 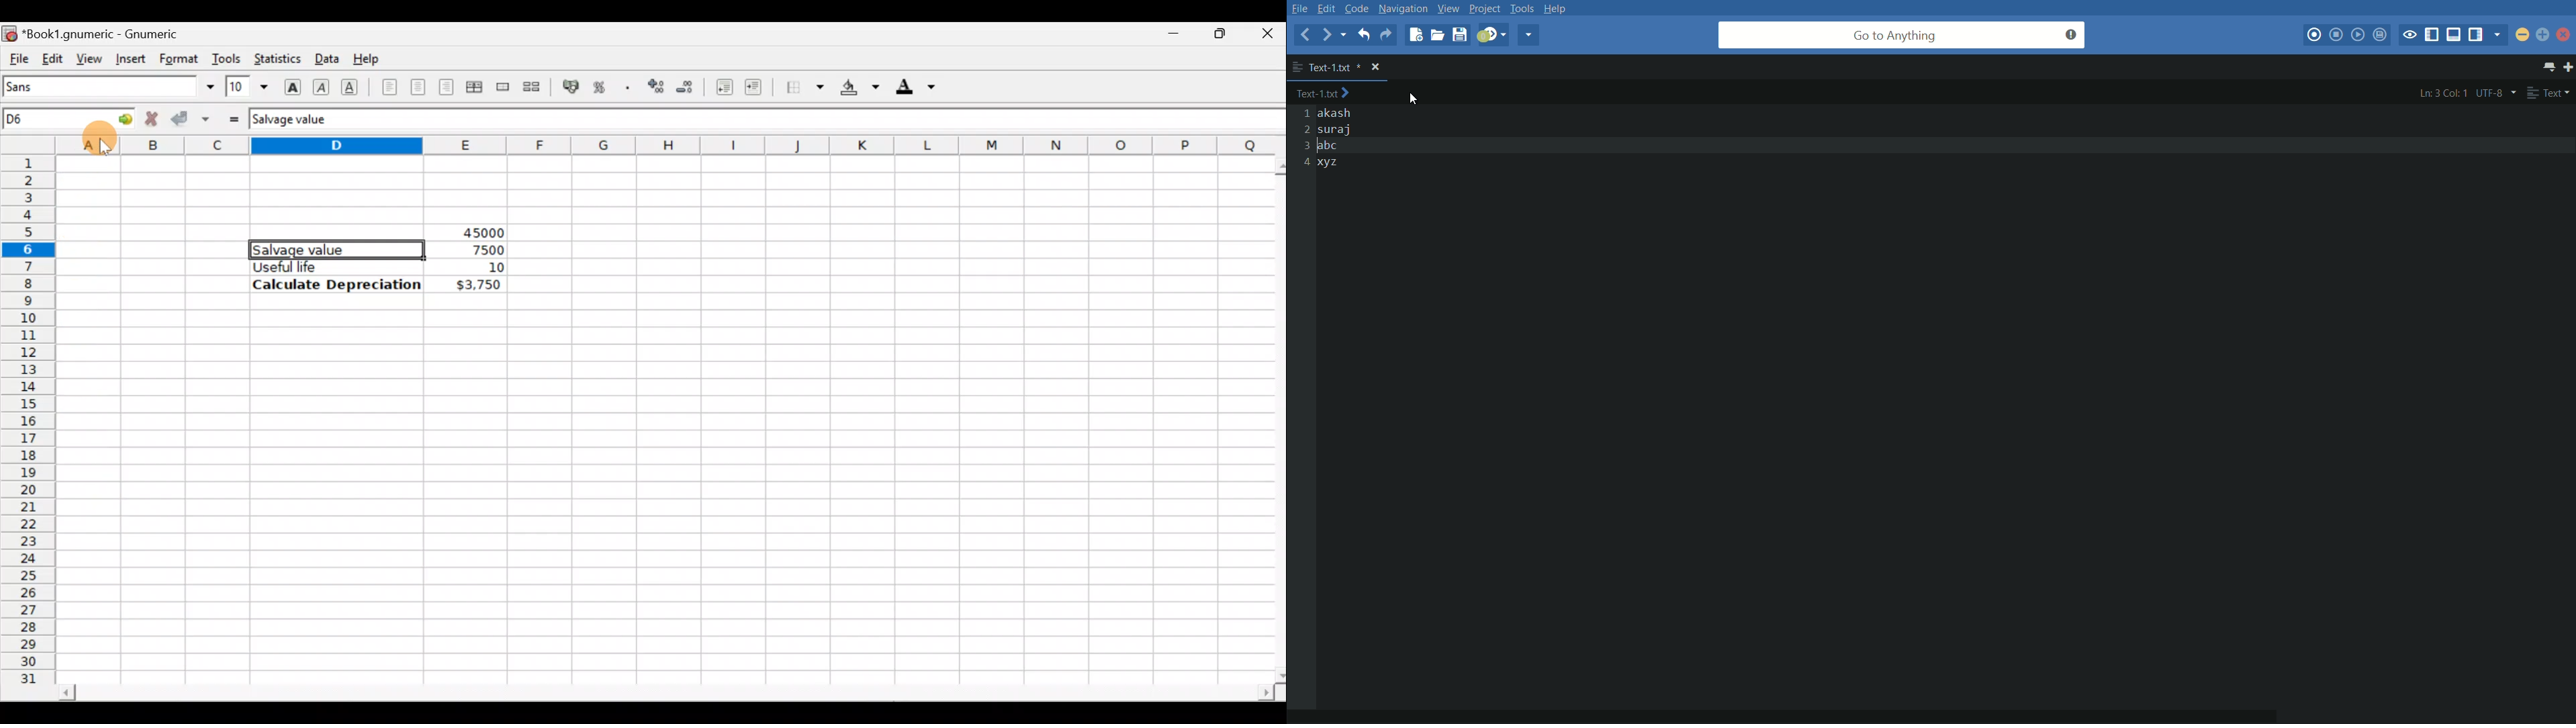 What do you see at coordinates (306, 249) in the screenshot?
I see `Salvage value` at bounding box center [306, 249].